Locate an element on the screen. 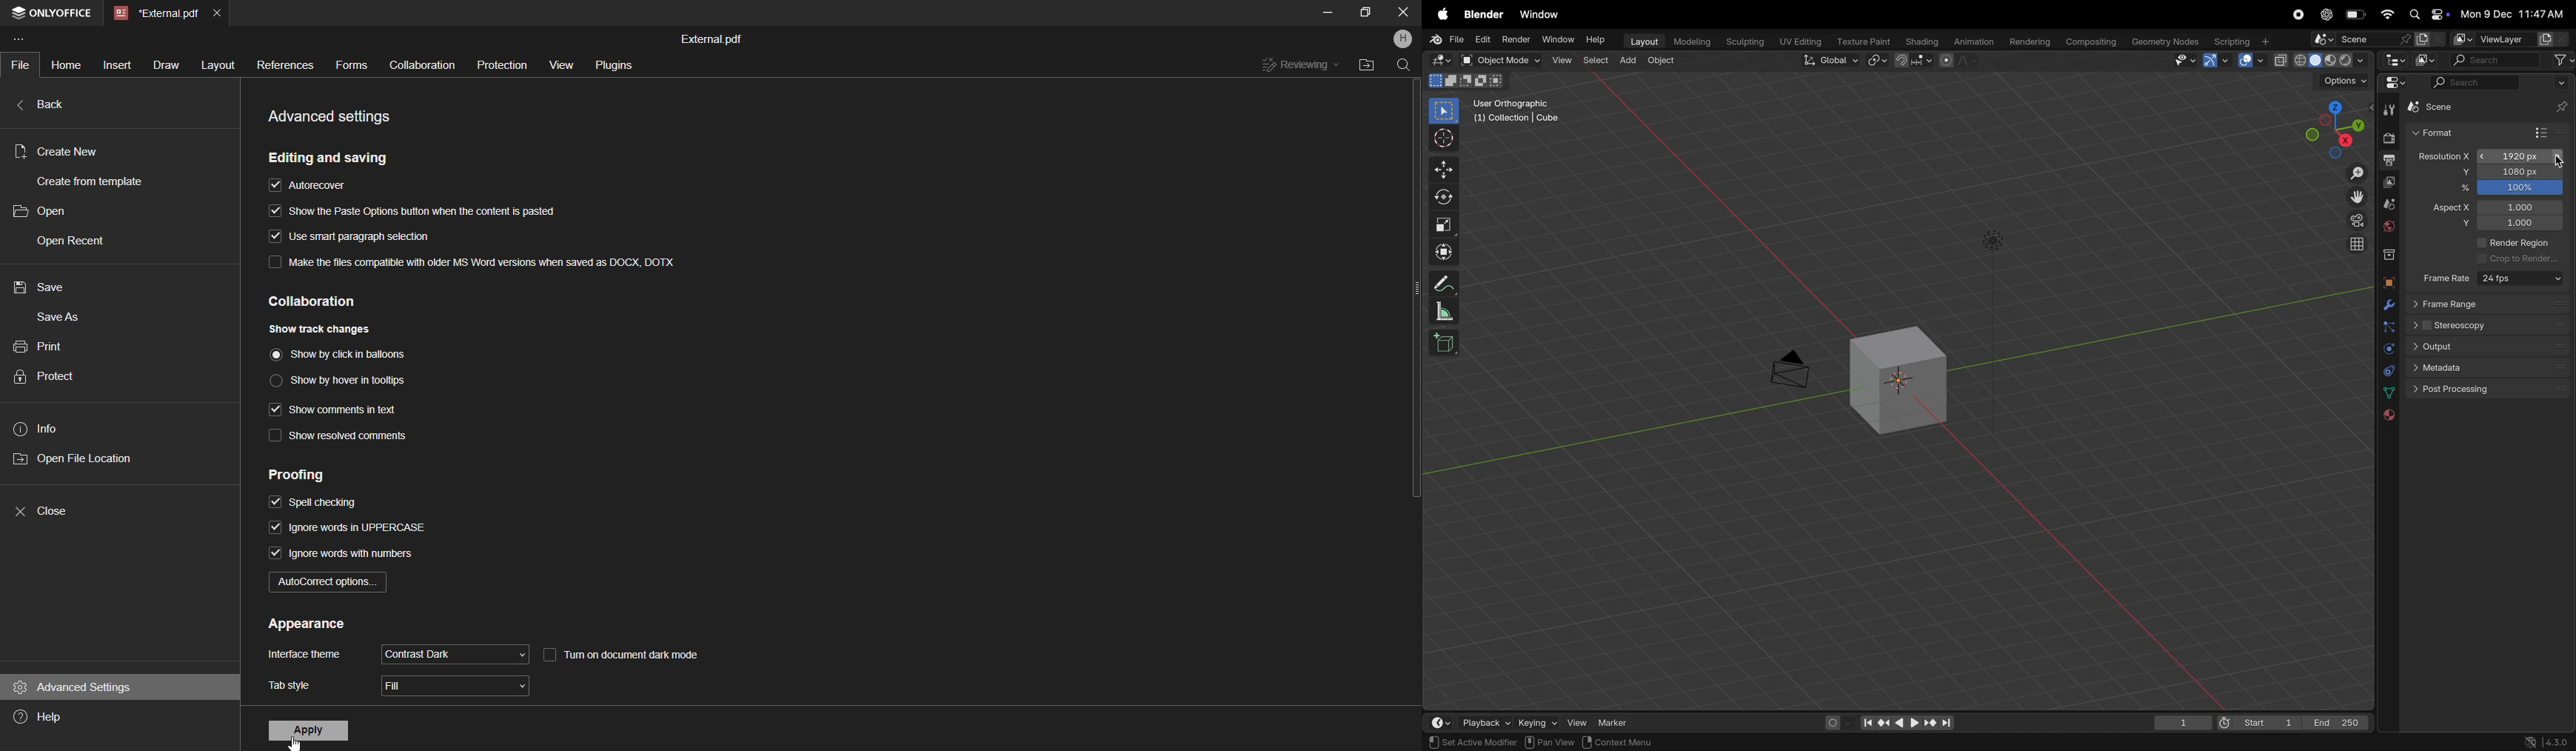 The image size is (2576, 756). Draw is located at coordinates (164, 66).